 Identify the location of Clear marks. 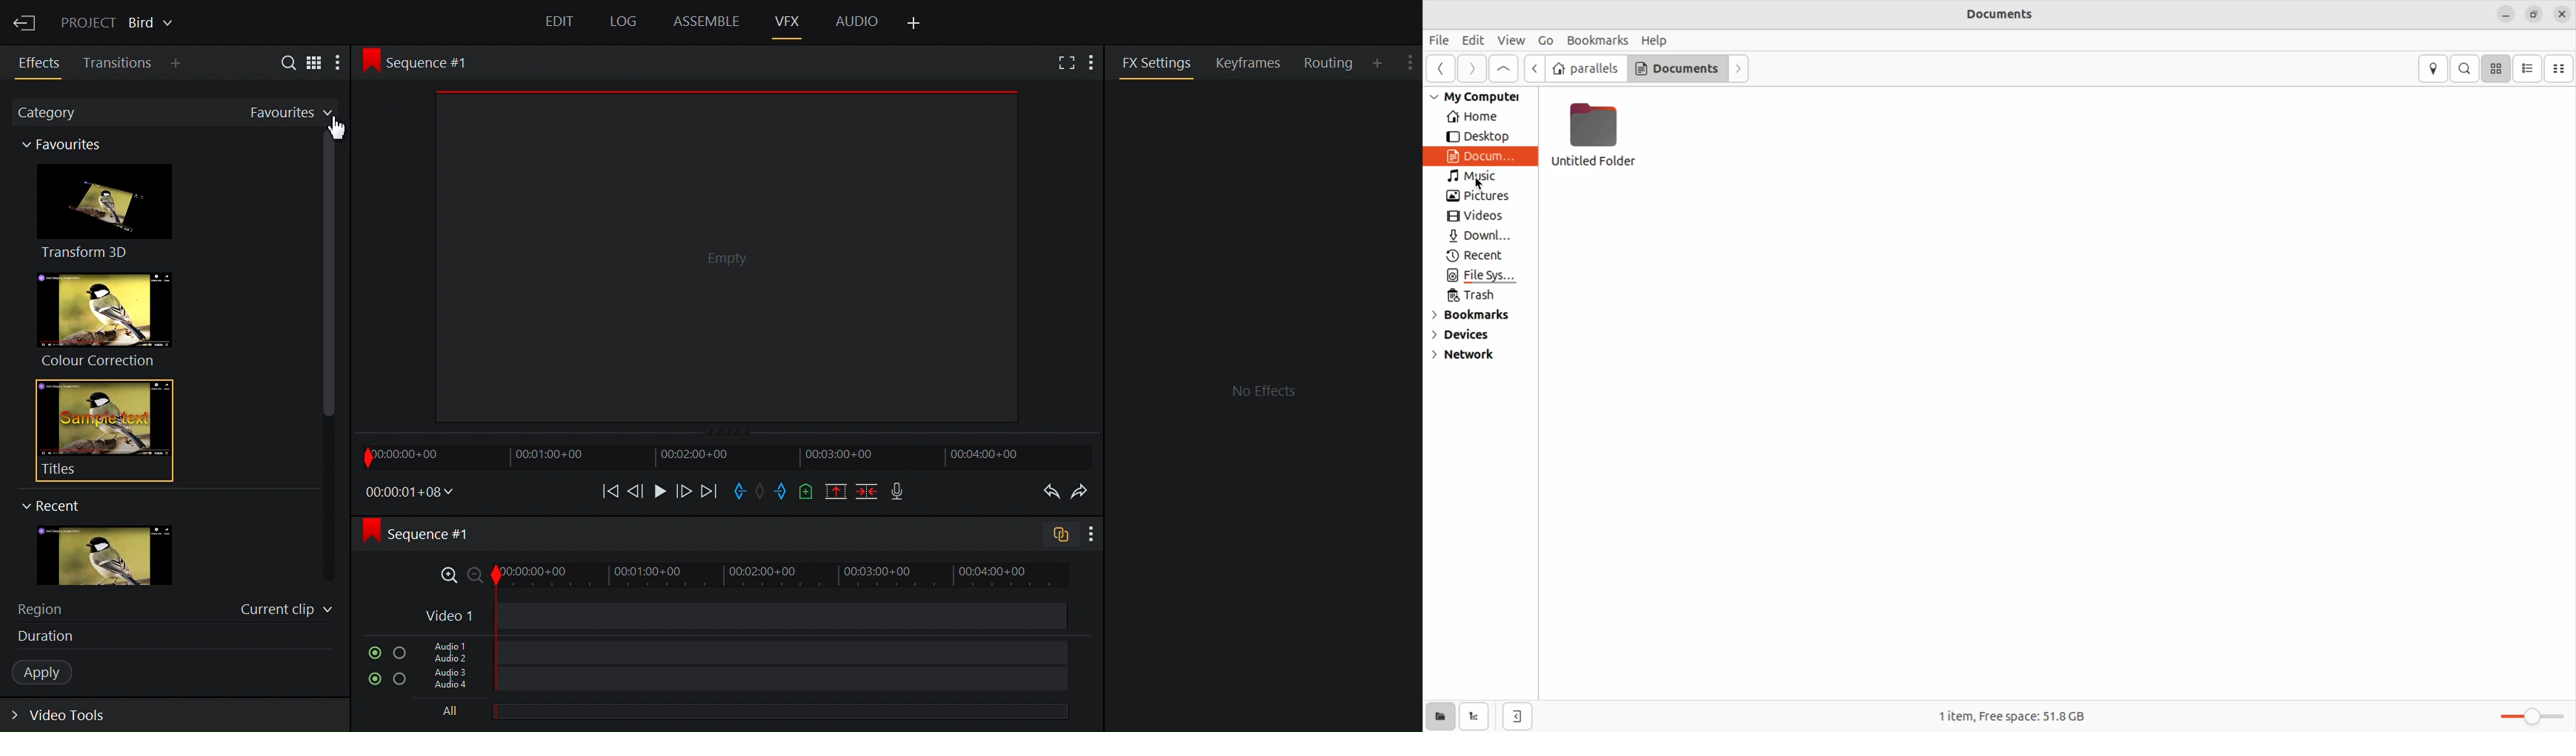
(762, 490).